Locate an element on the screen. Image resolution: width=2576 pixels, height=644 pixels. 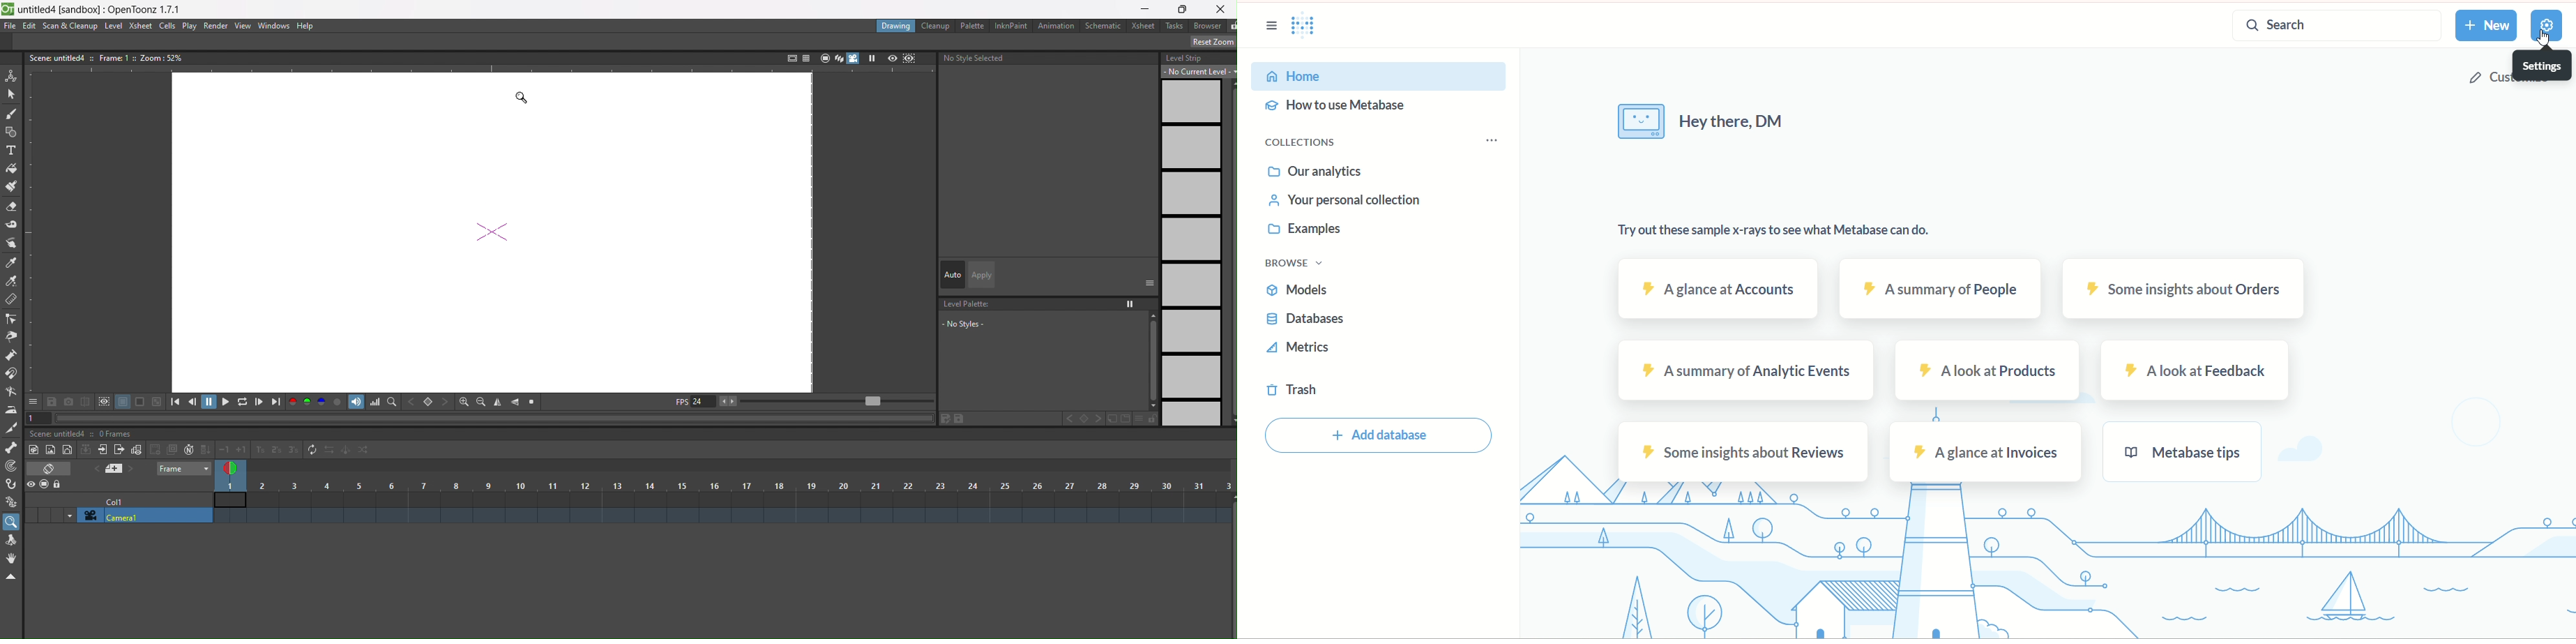
databases is located at coordinates (1314, 320).